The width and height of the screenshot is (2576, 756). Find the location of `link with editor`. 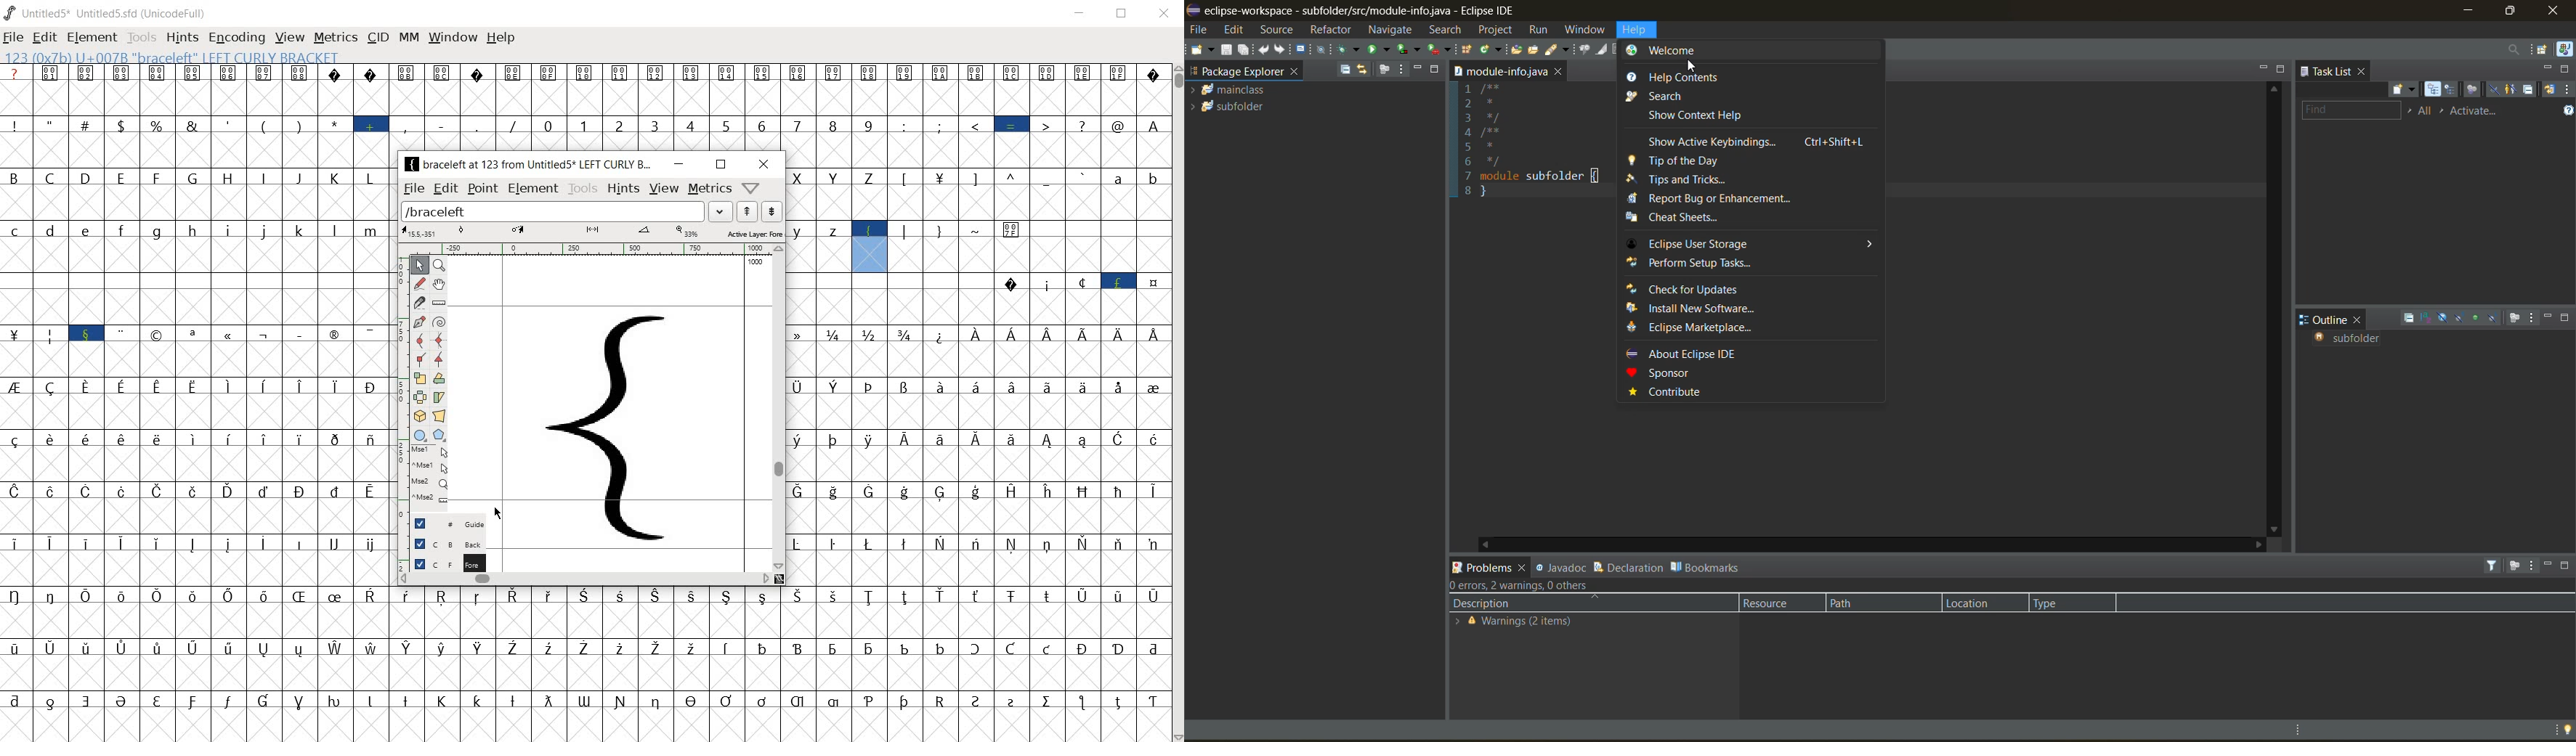

link with editor is located at coordinates (1362, 70).